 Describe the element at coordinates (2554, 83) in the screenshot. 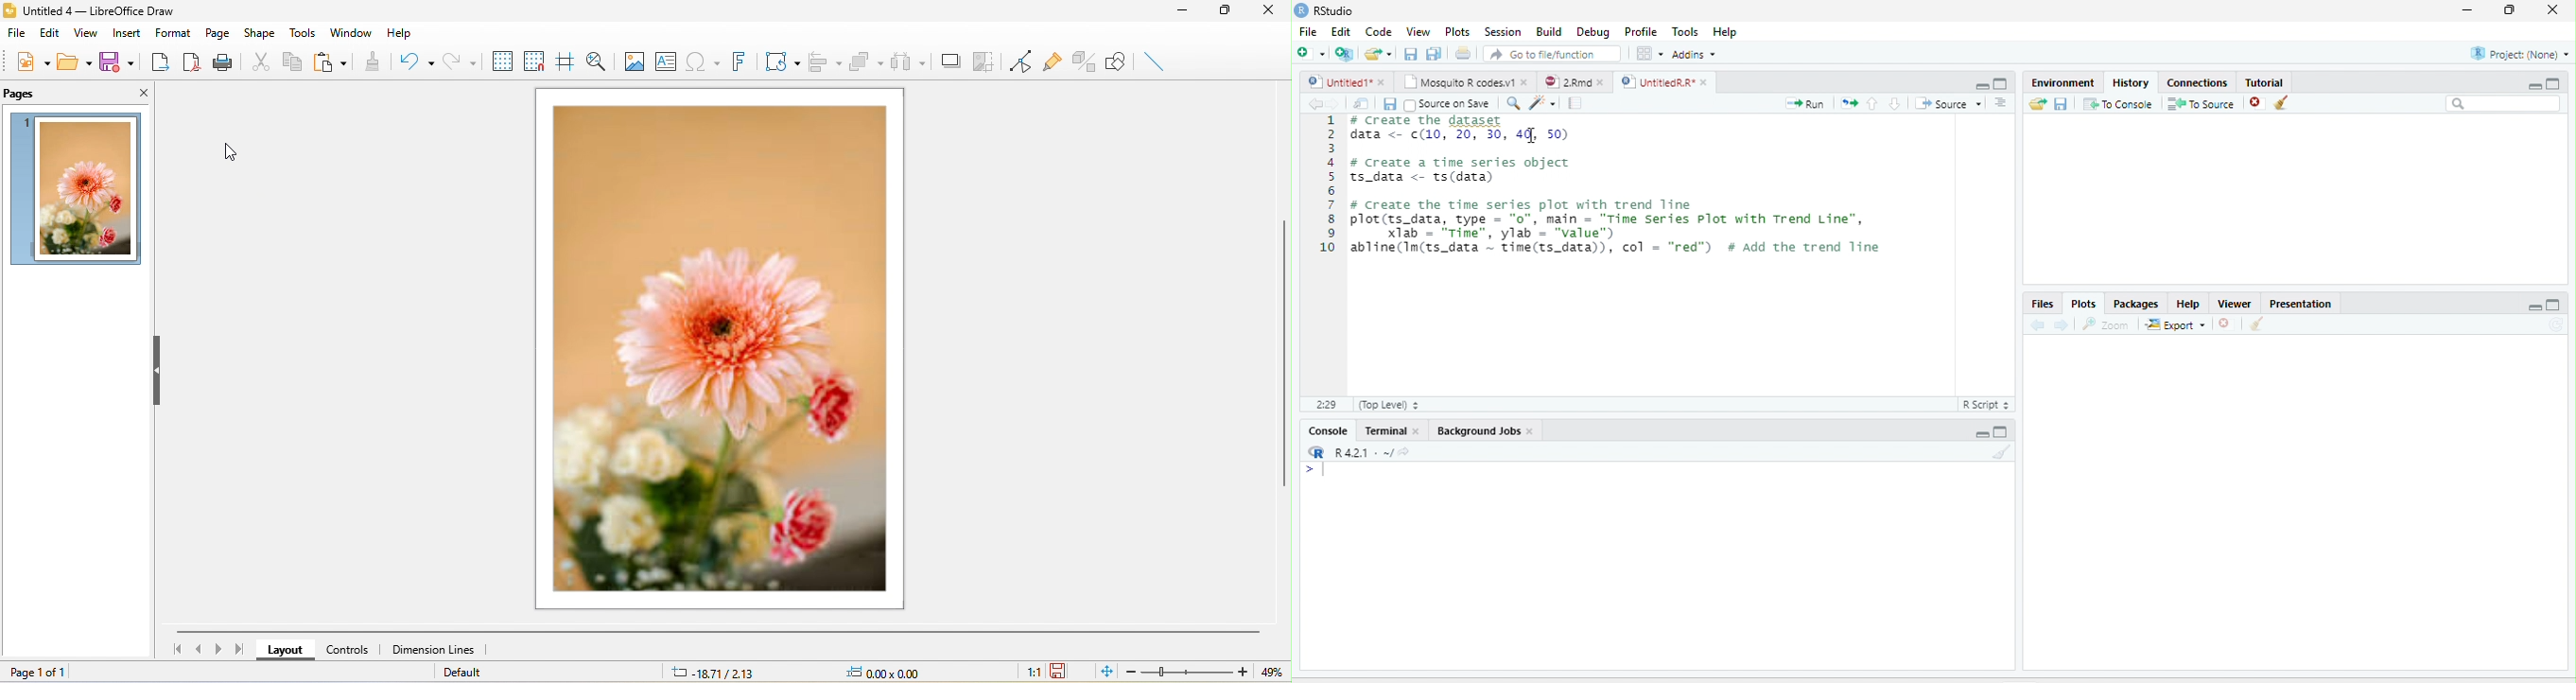

I see `Maximize` at that location.